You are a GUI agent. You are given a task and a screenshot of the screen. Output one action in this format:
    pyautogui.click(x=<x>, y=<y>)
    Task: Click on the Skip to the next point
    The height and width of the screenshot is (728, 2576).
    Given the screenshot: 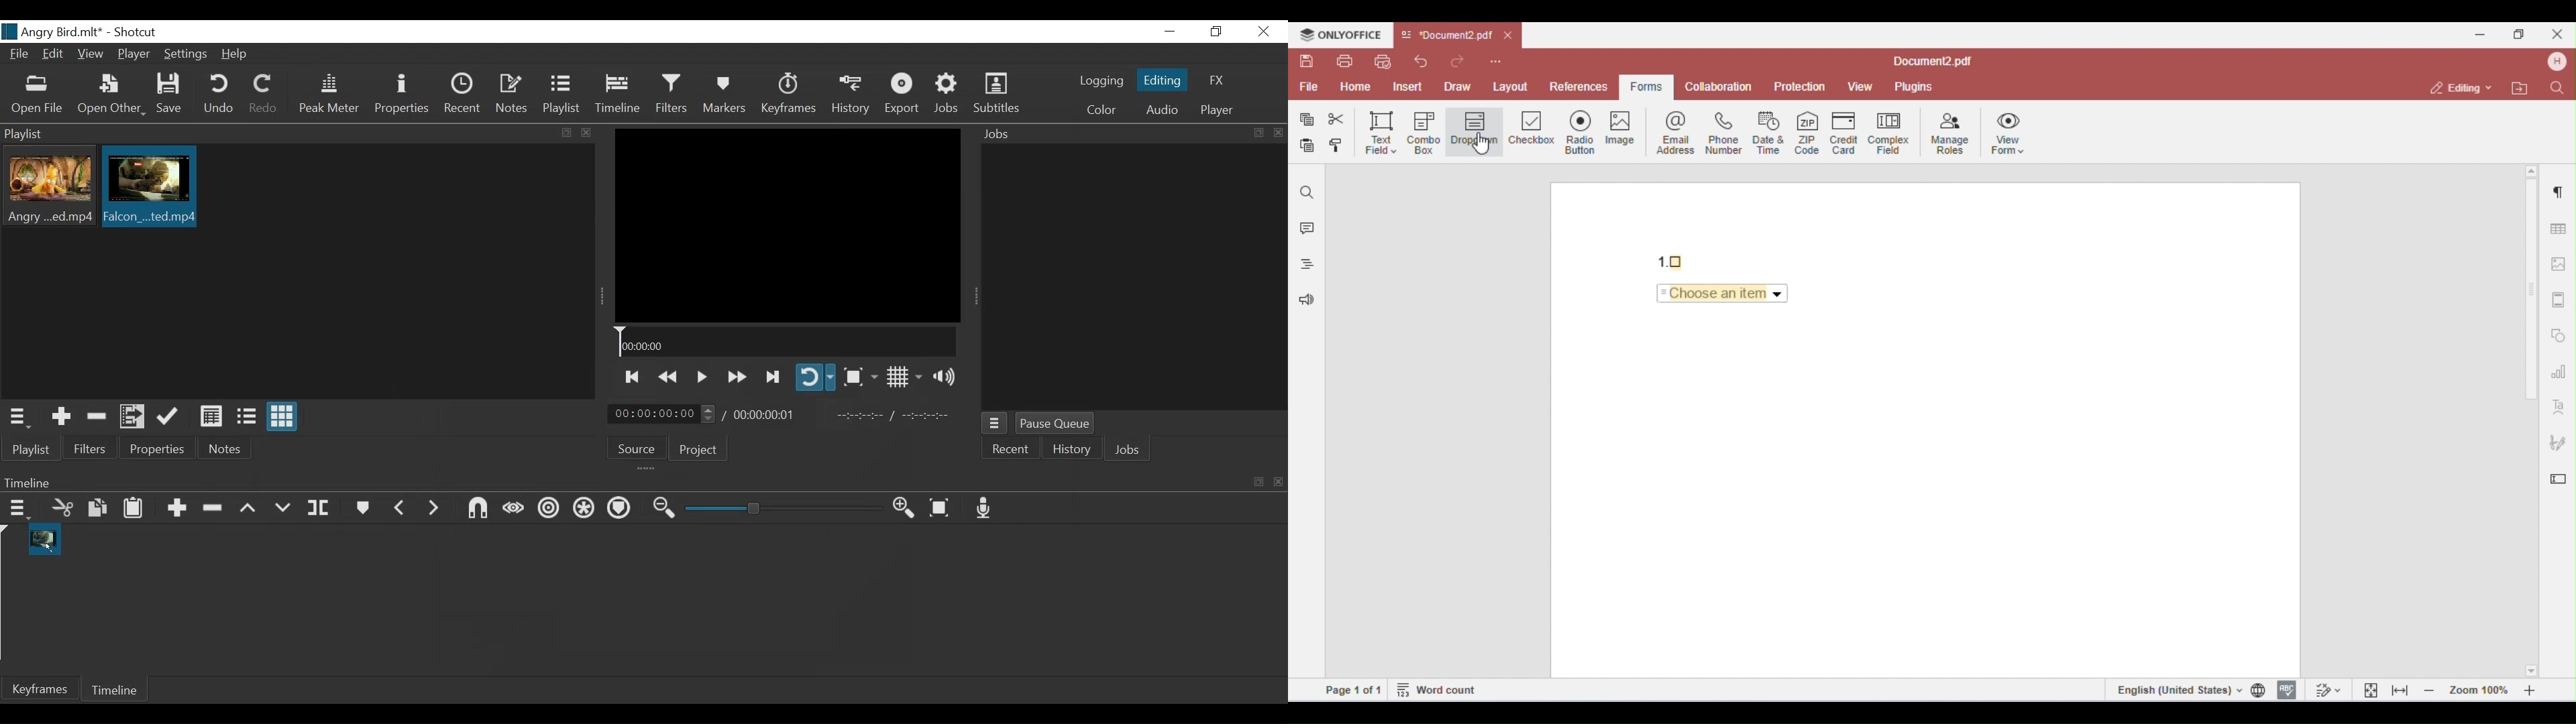 What is the action you would take?
    pyautogui.click(x=773, y=377)
    